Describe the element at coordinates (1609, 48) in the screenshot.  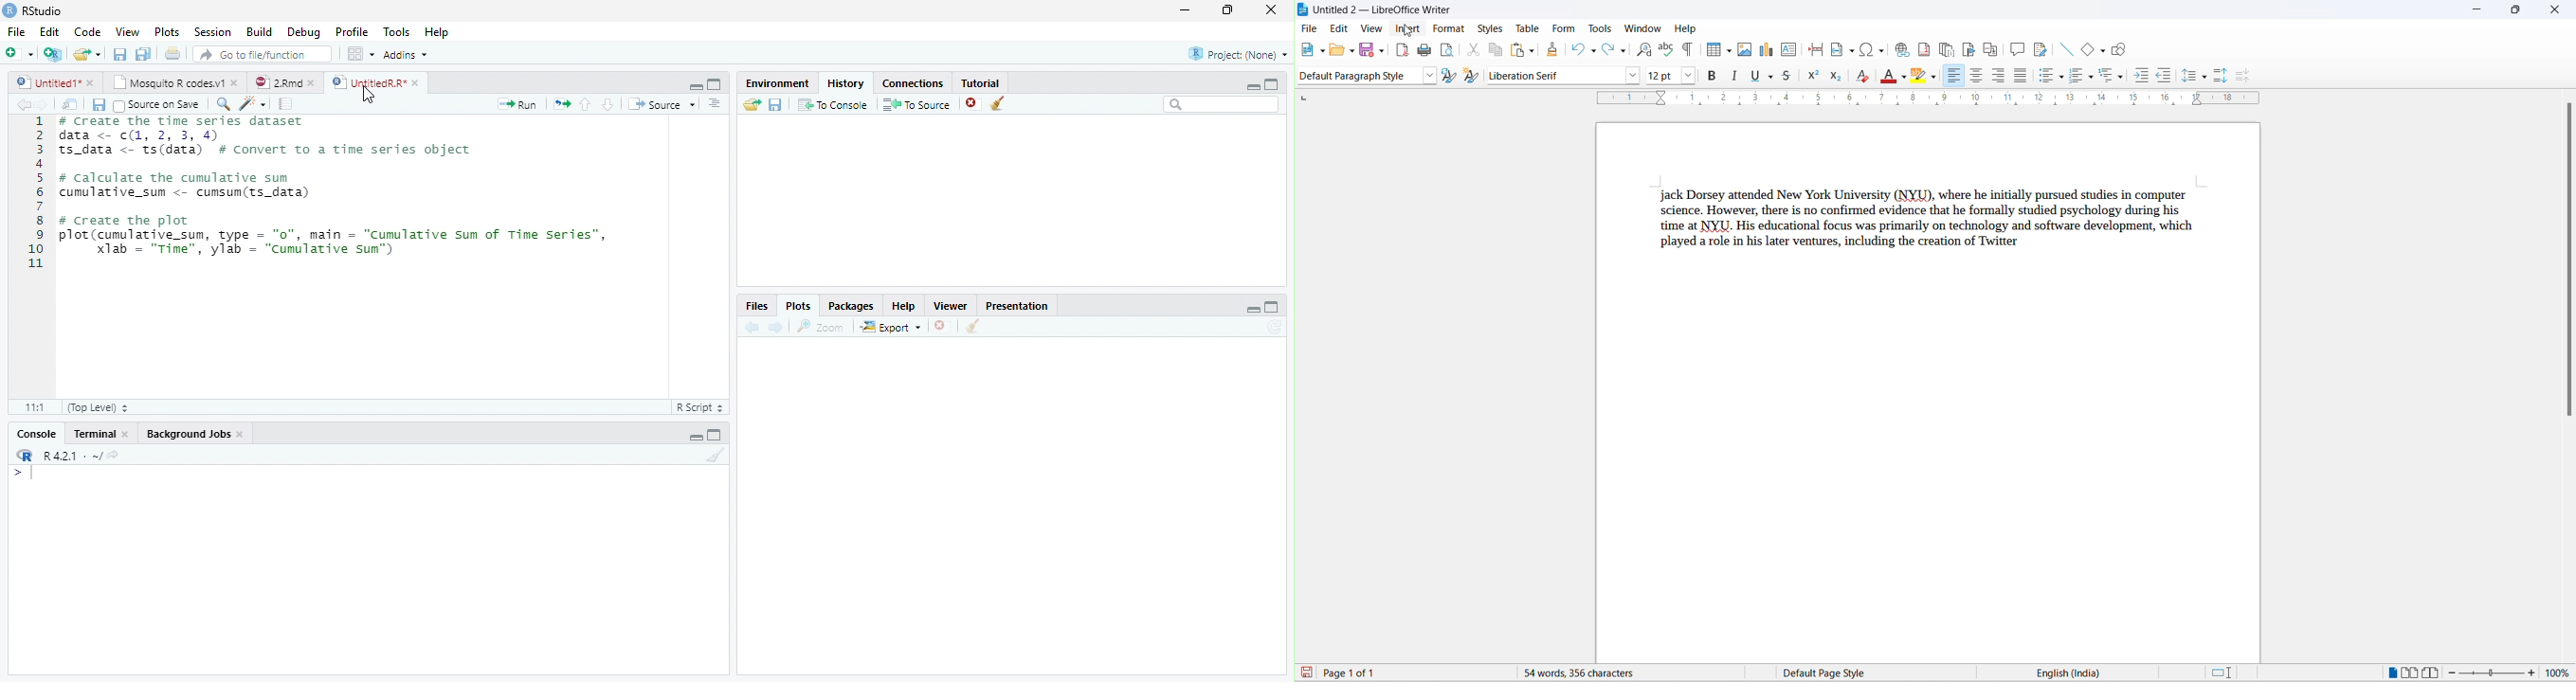
I see `redo` at that location.